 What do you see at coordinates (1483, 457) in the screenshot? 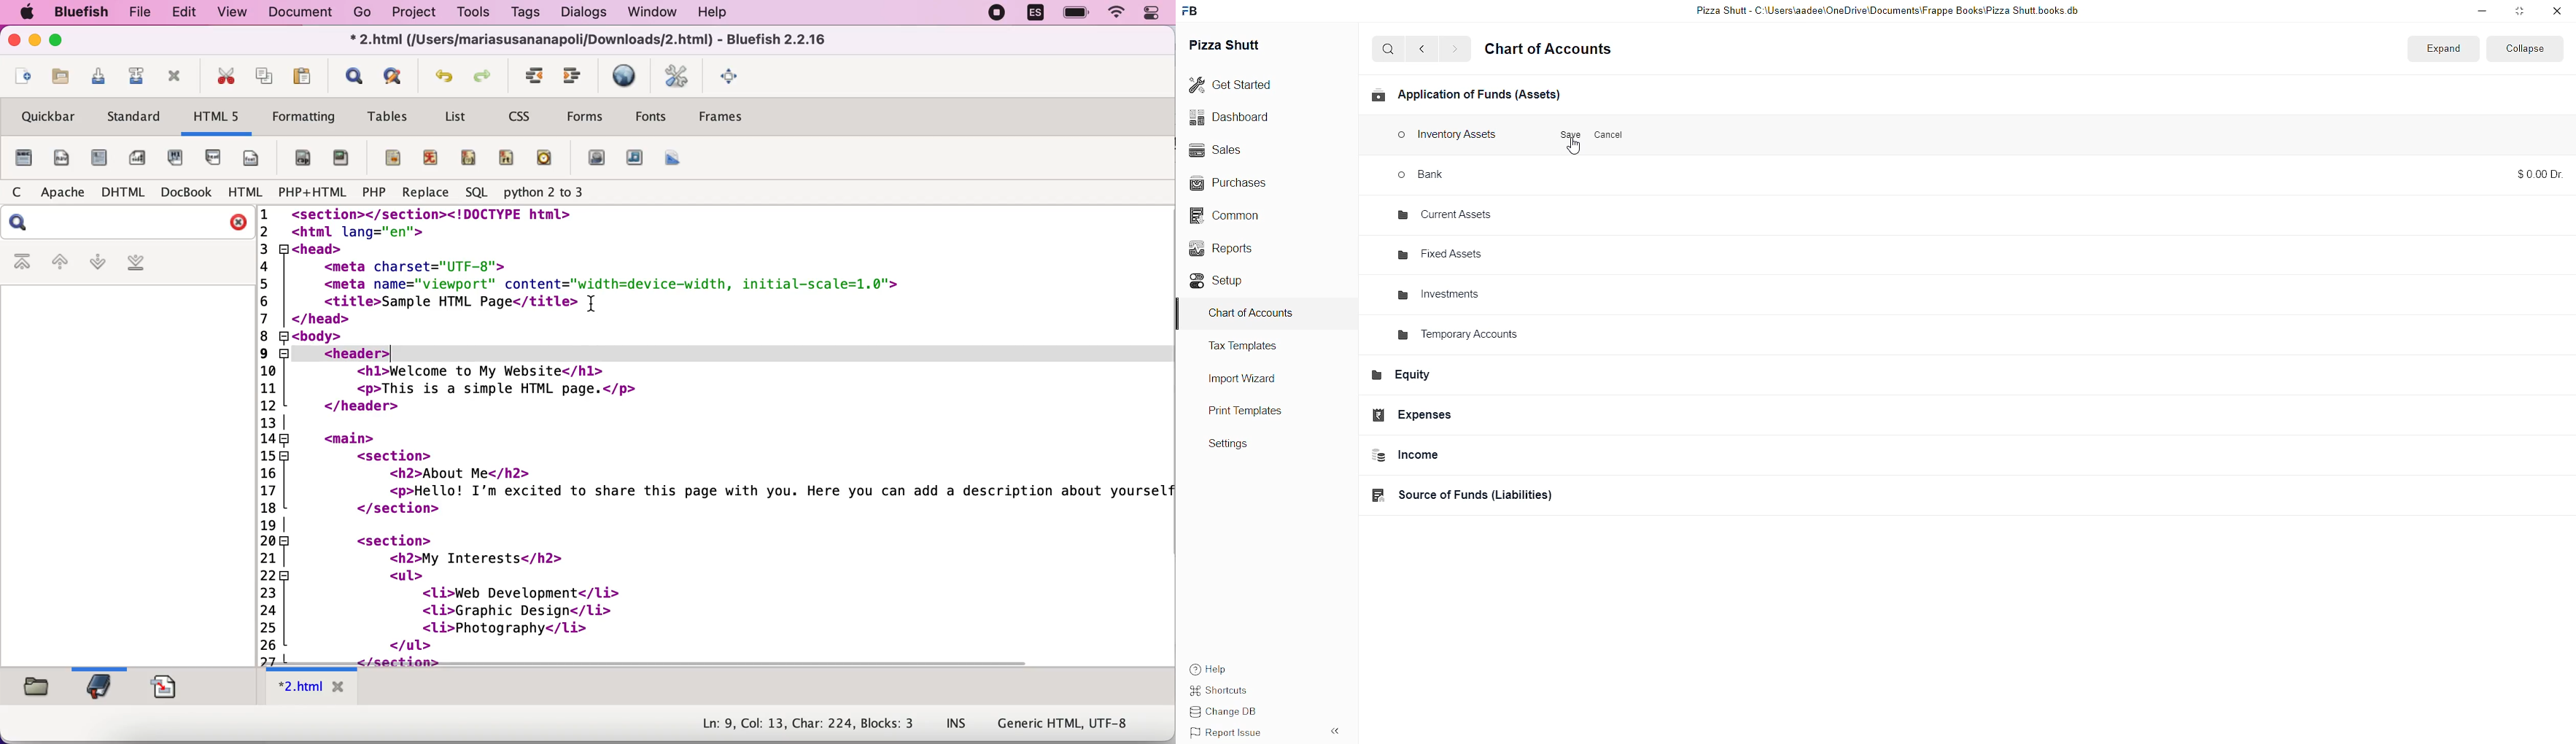
I see `Income ` at bounding box center [1483, 457].